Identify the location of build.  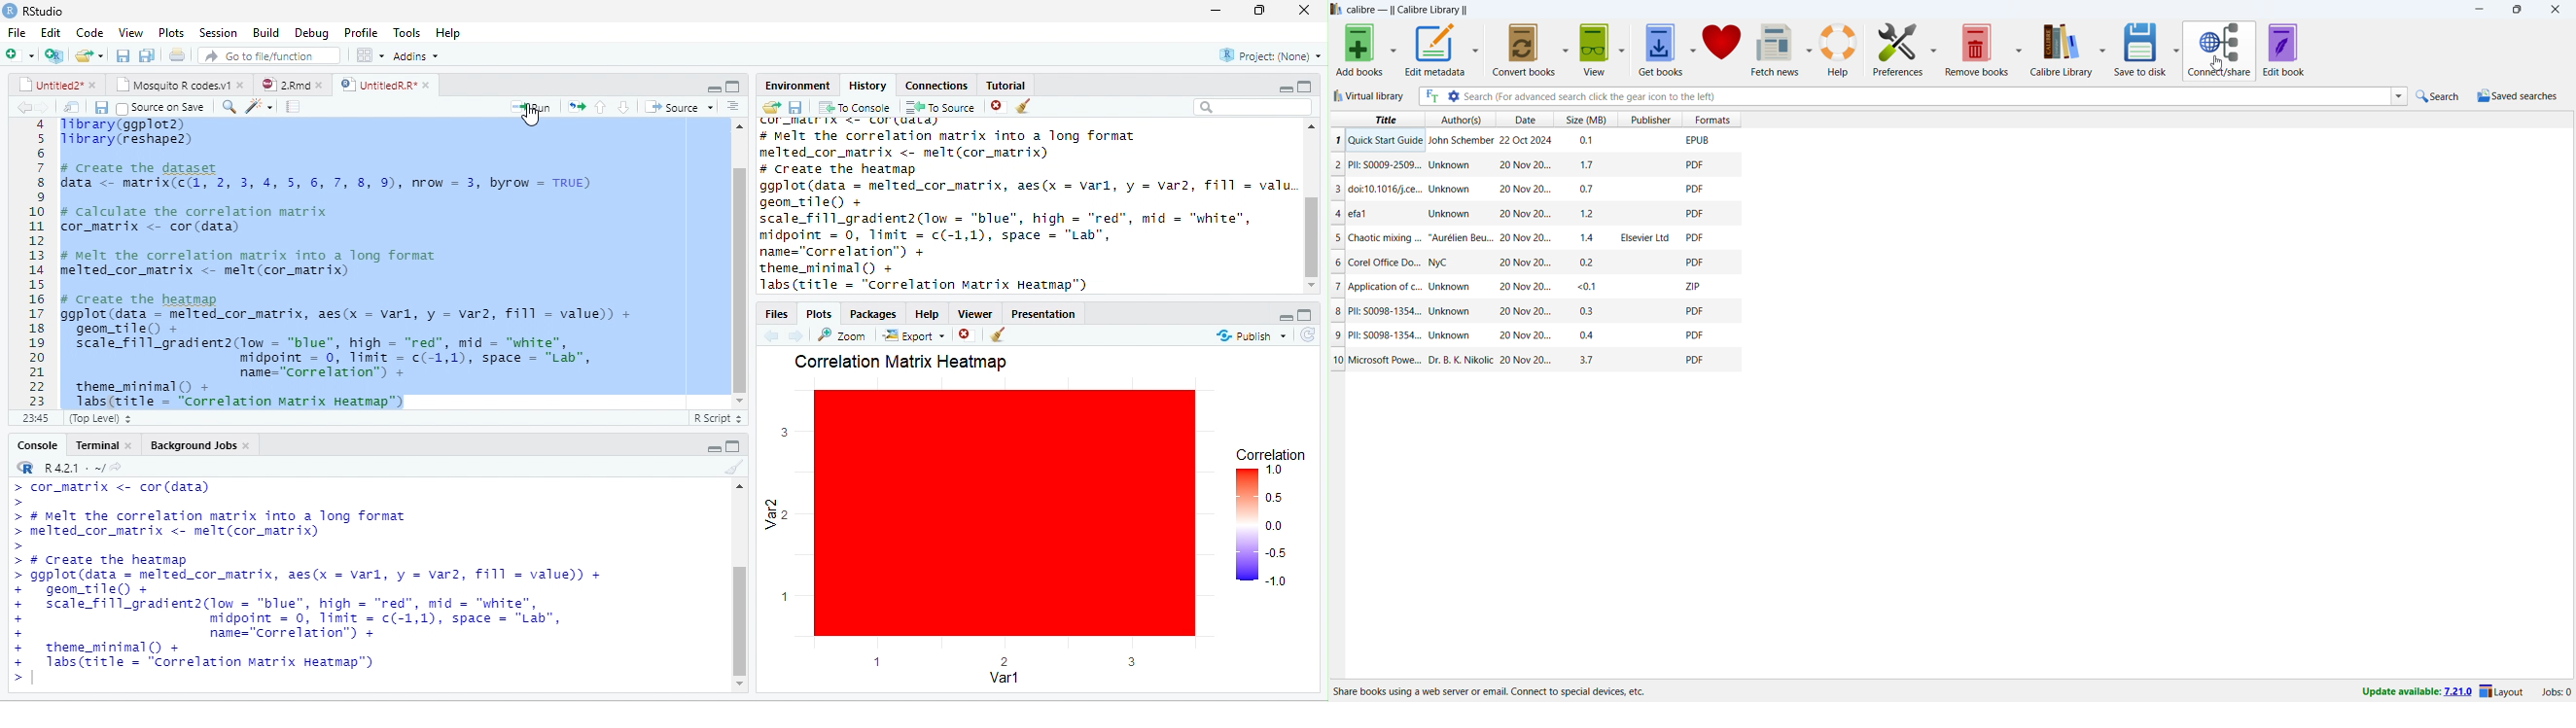
(265, 31).